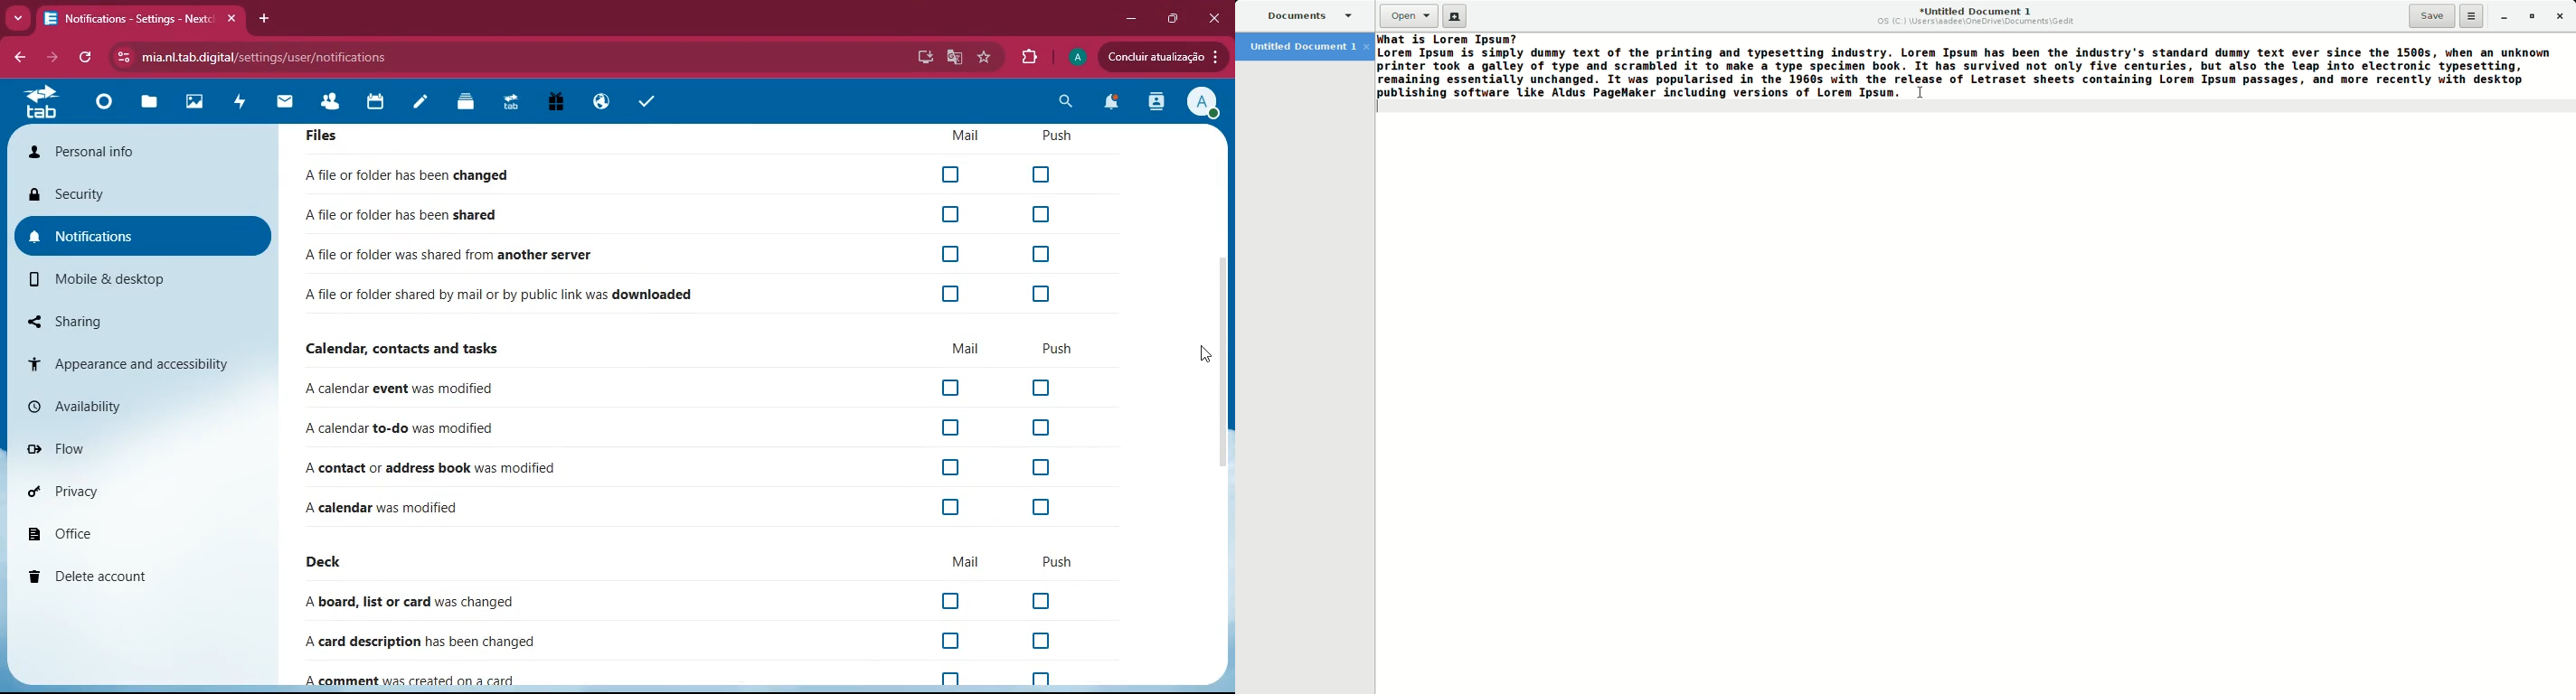 The height and width of the screenshot is (700, 2576). I want to click on card description, so click(428, 640).